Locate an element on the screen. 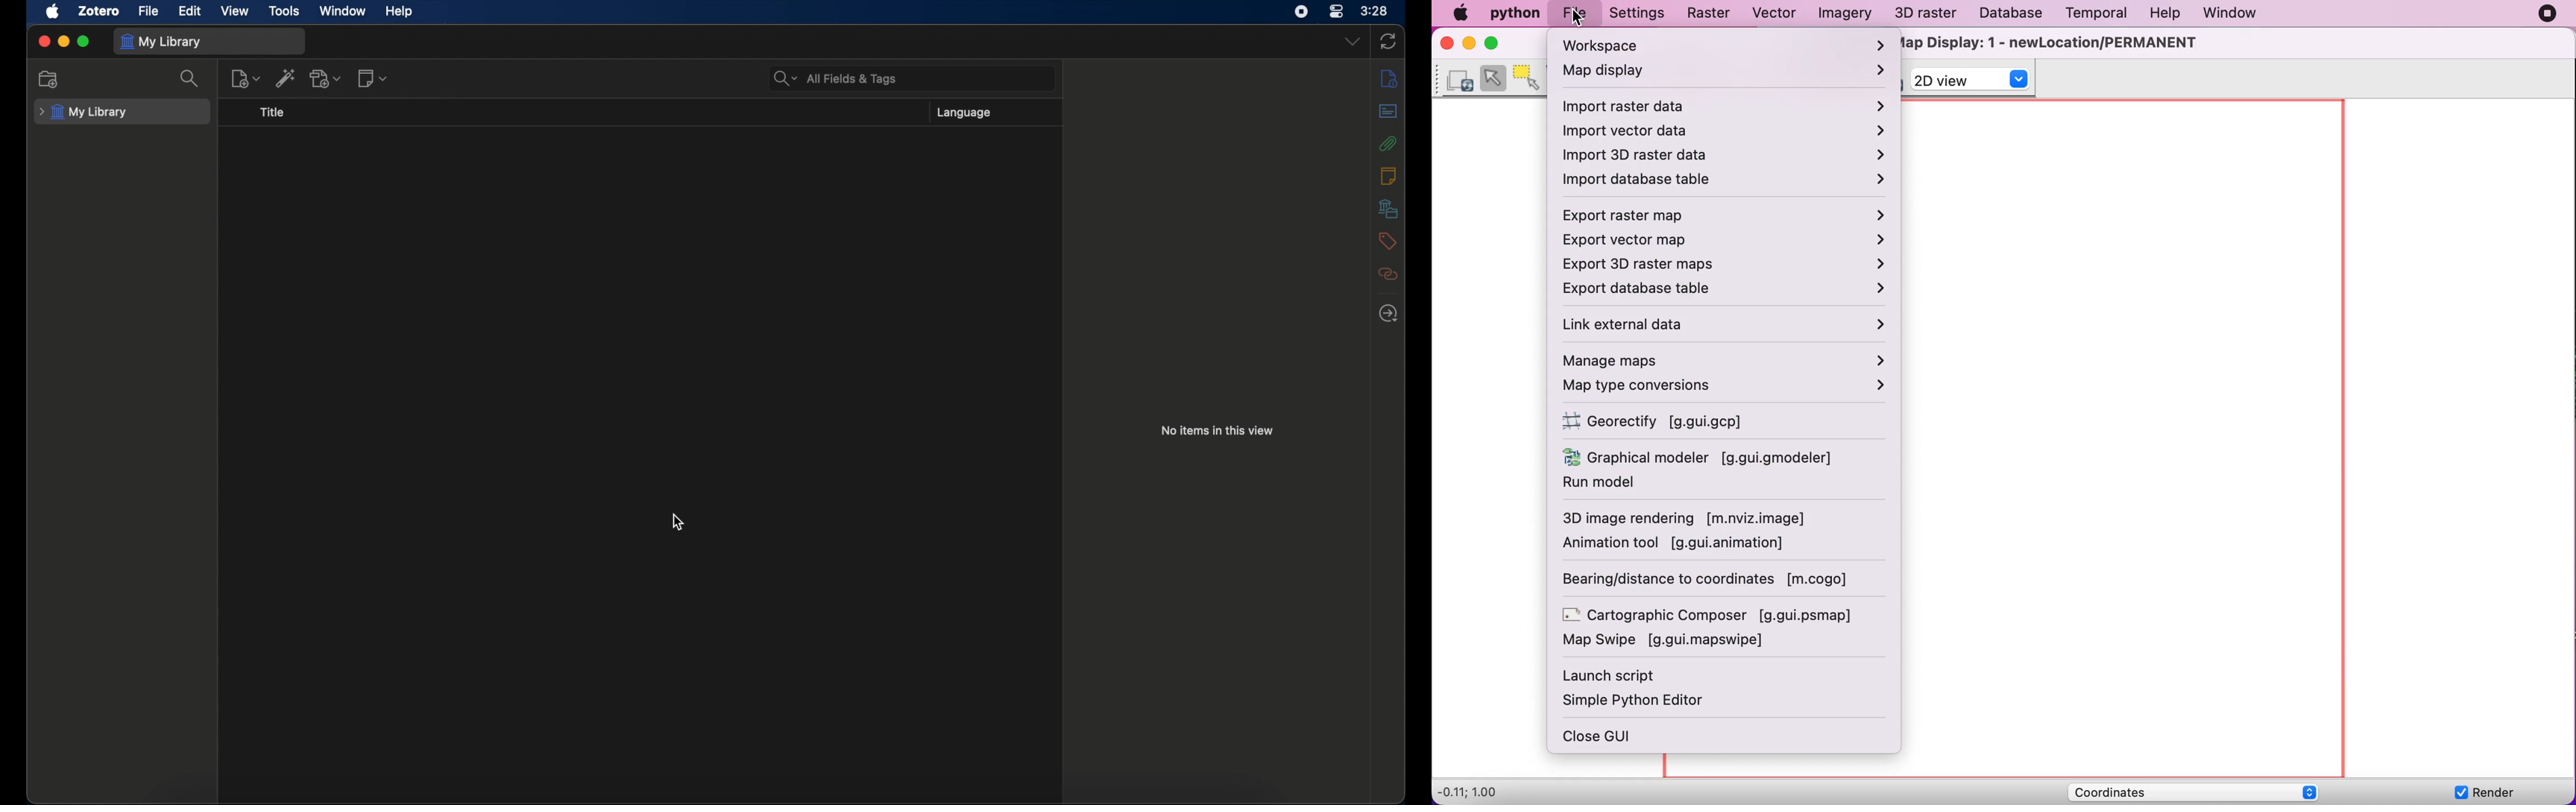  title is located at coordinates (271, 111).